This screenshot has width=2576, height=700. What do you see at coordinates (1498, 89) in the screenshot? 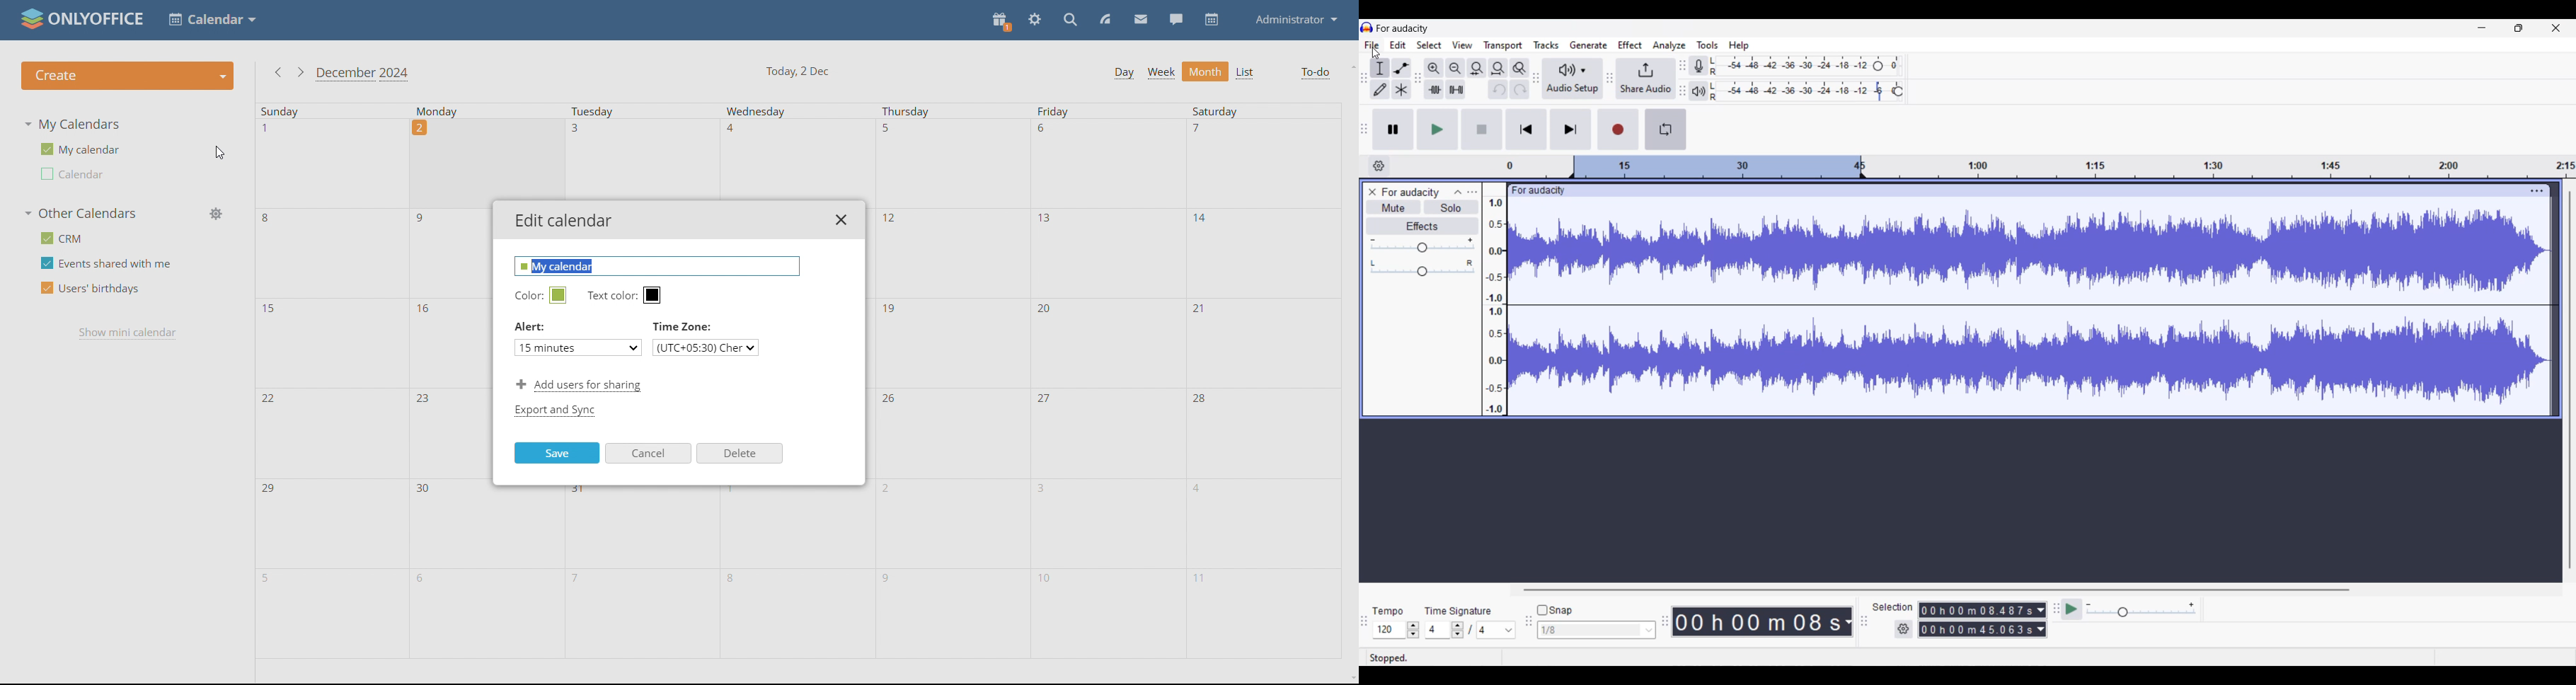
I see `Undo` at bounding box center [1498, 89].